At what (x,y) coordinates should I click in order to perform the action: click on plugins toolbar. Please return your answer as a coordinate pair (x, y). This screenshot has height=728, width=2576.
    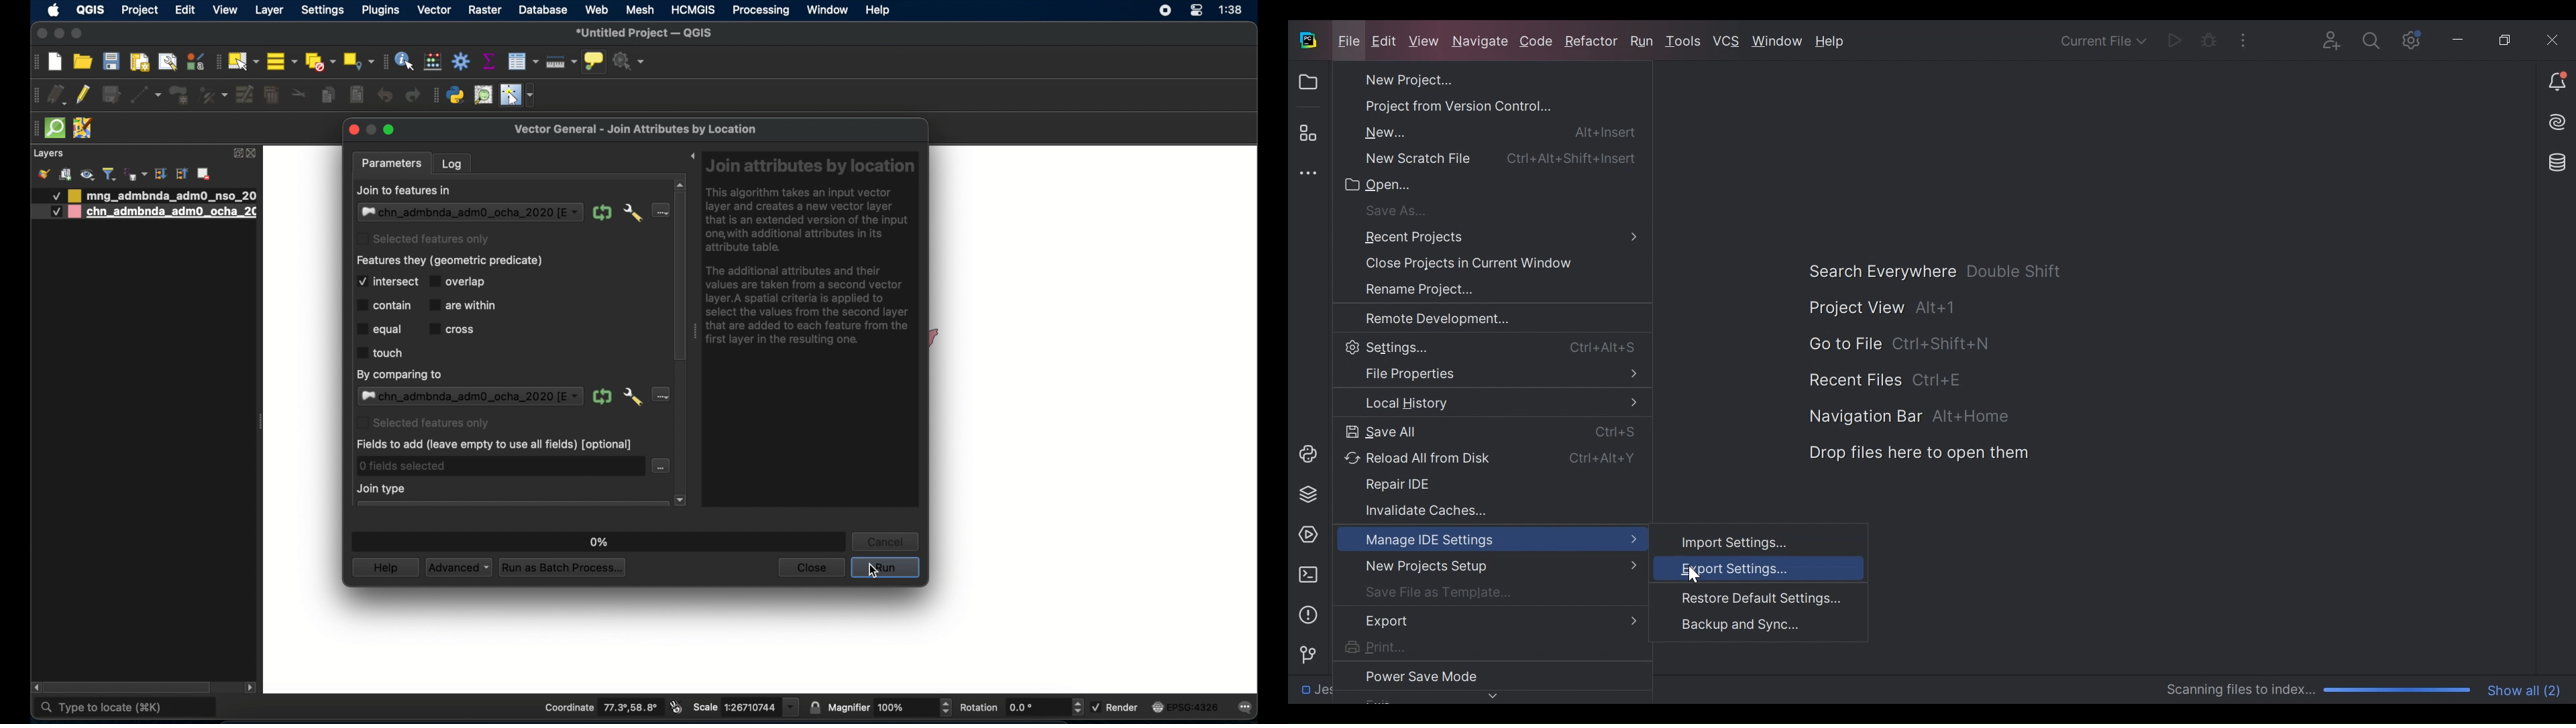
    Looking at the image, I should click on (435, 95).